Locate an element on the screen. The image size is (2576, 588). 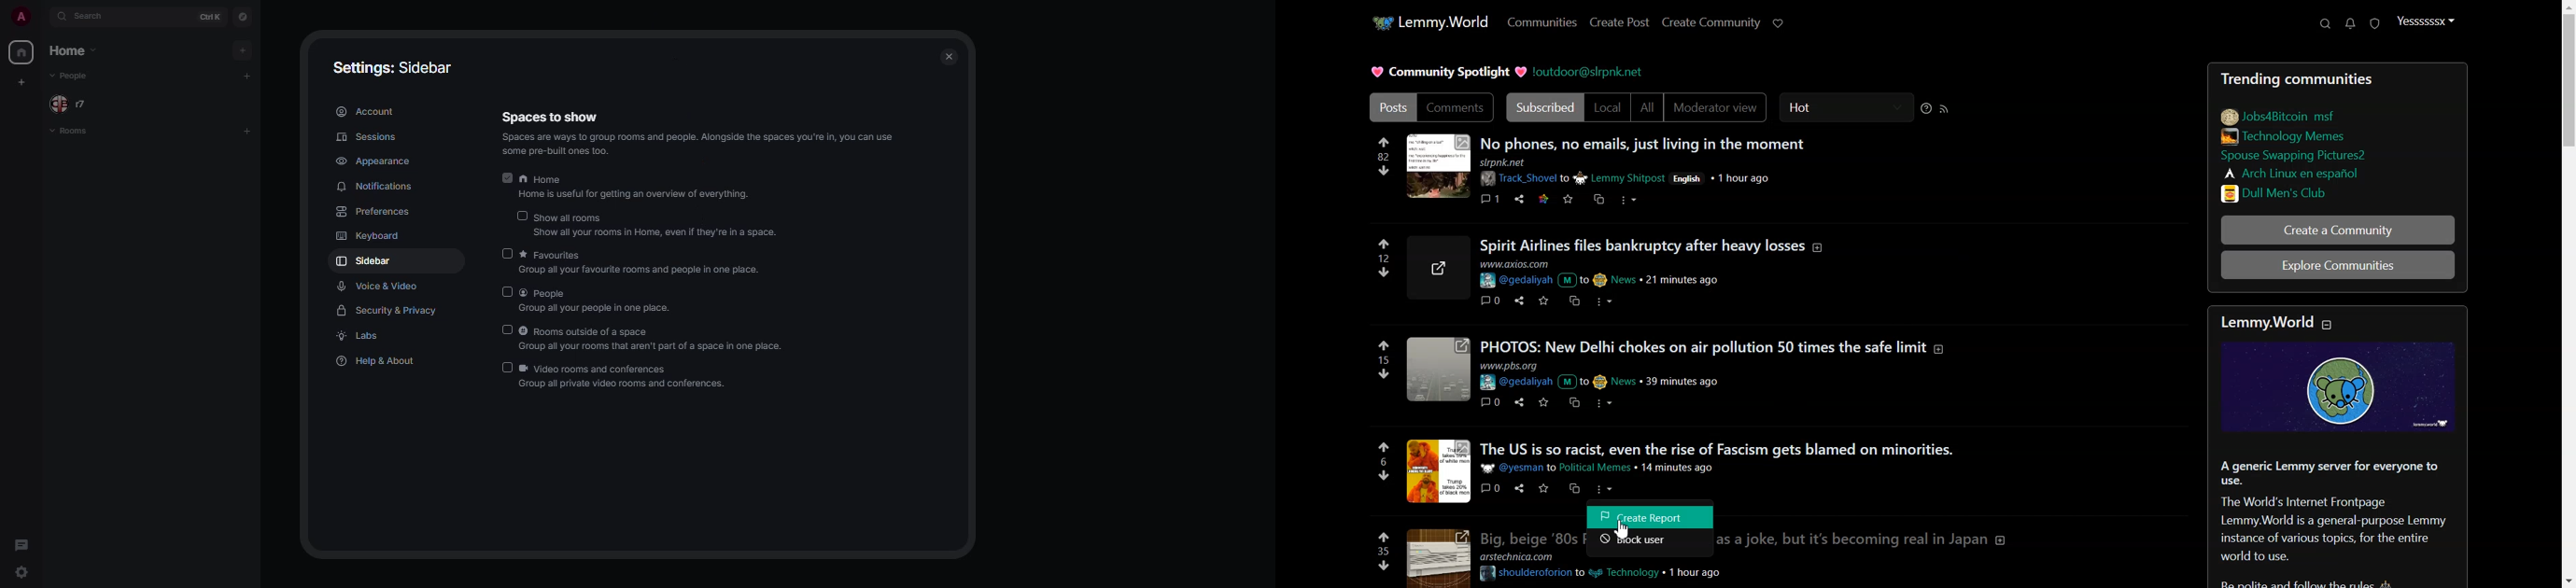
add is located at coordinates (246, 132).